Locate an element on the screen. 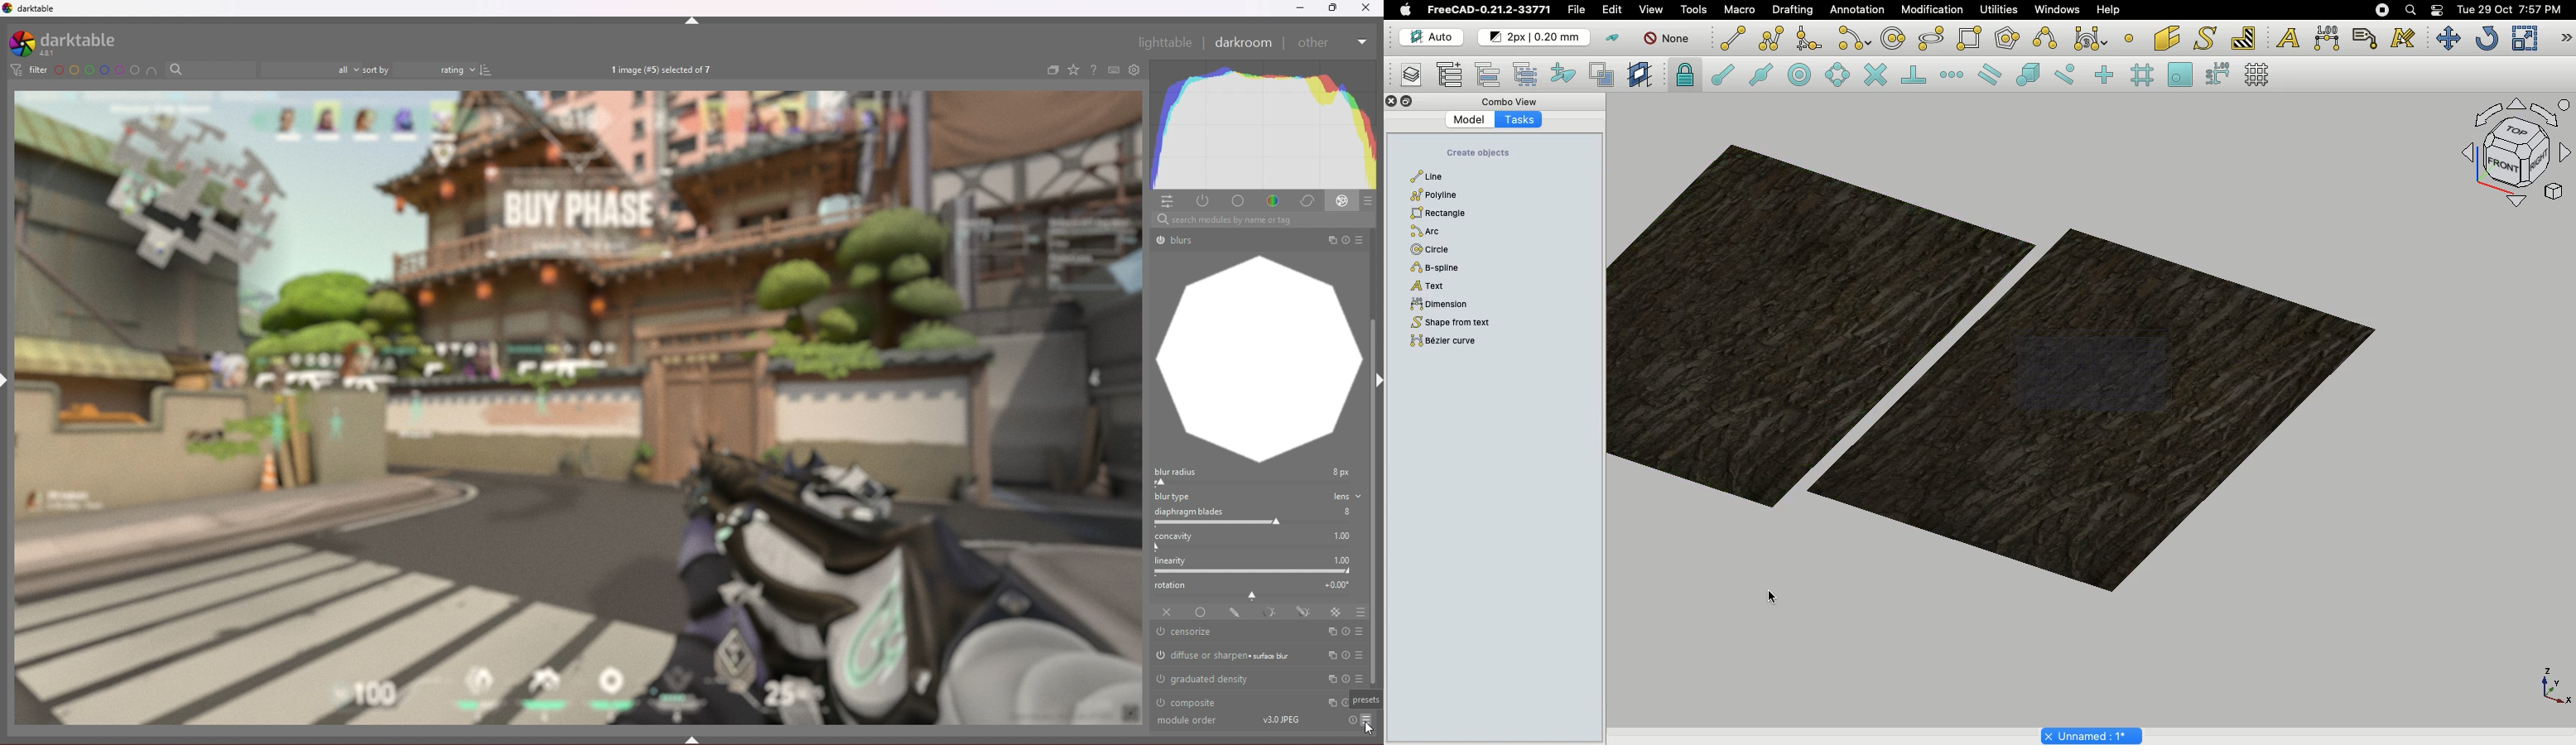 The height and width of the screenshot is (756, 2576).  is located at coordinates (1164, 42).